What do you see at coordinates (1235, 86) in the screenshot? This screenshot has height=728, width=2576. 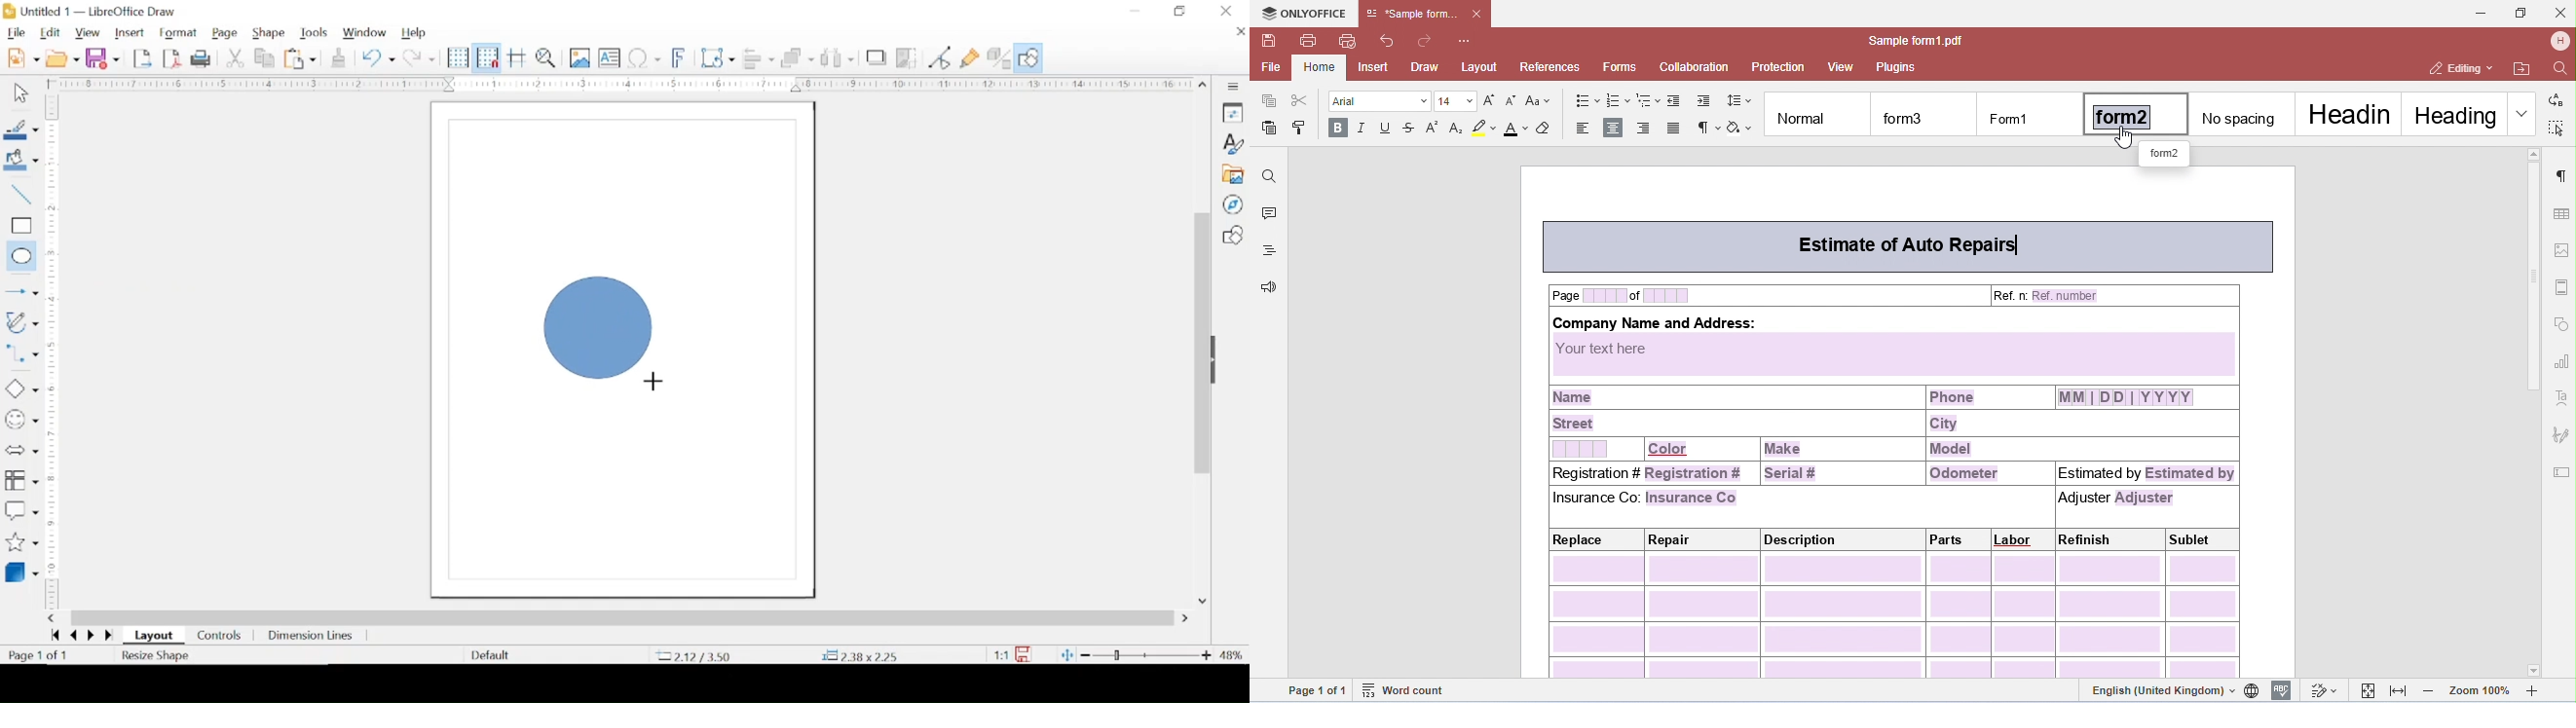 I see `sidebar settings` at bounding box center [1235, 86].